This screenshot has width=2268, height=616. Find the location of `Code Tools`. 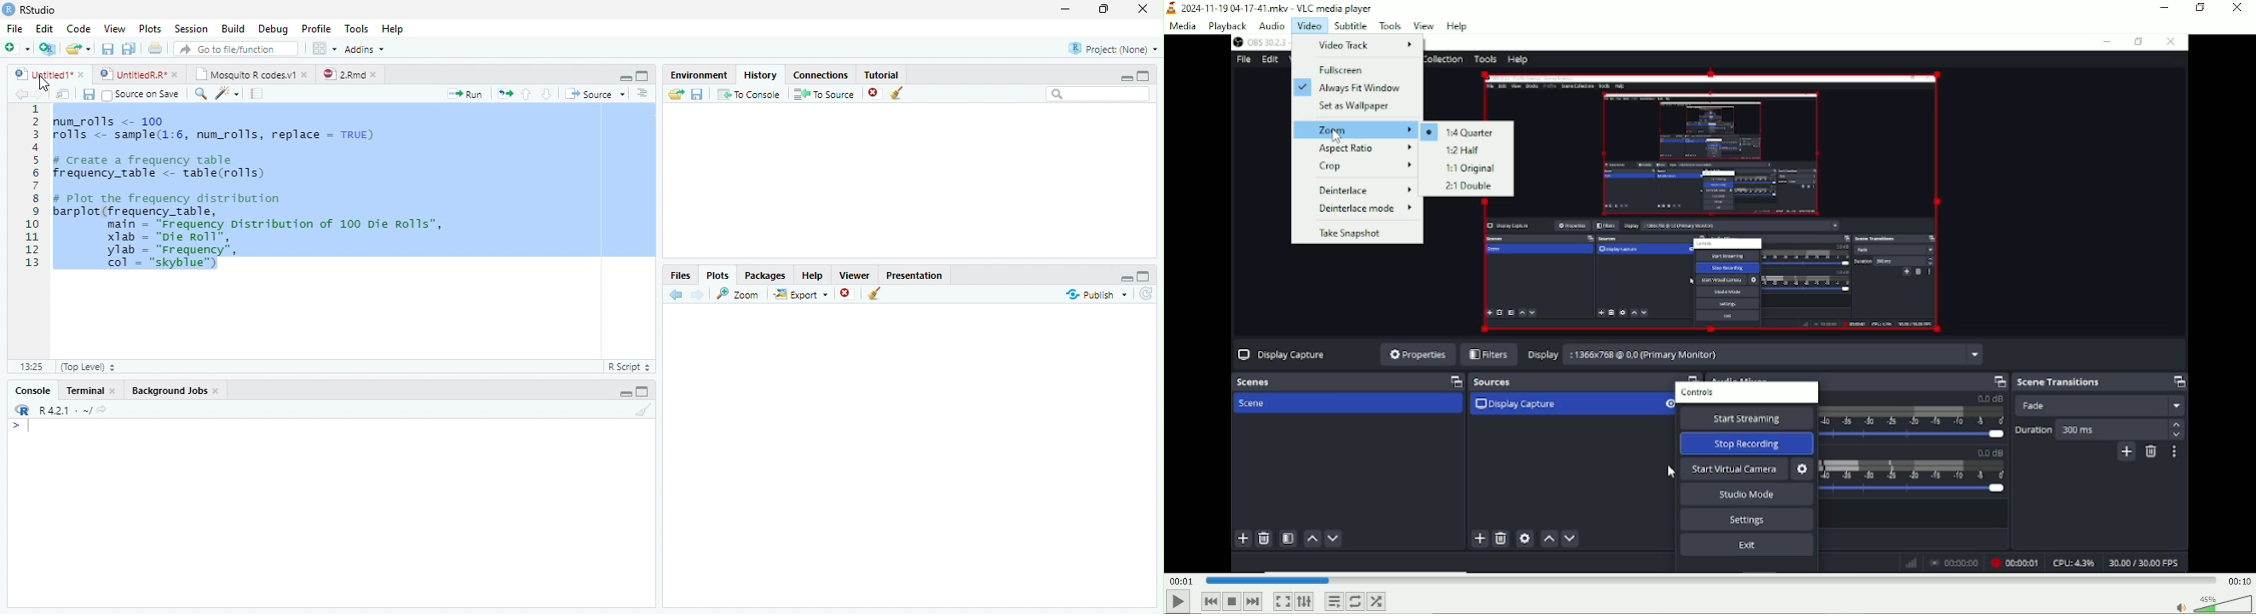

Code Tools is located at coordinates (226, 94).